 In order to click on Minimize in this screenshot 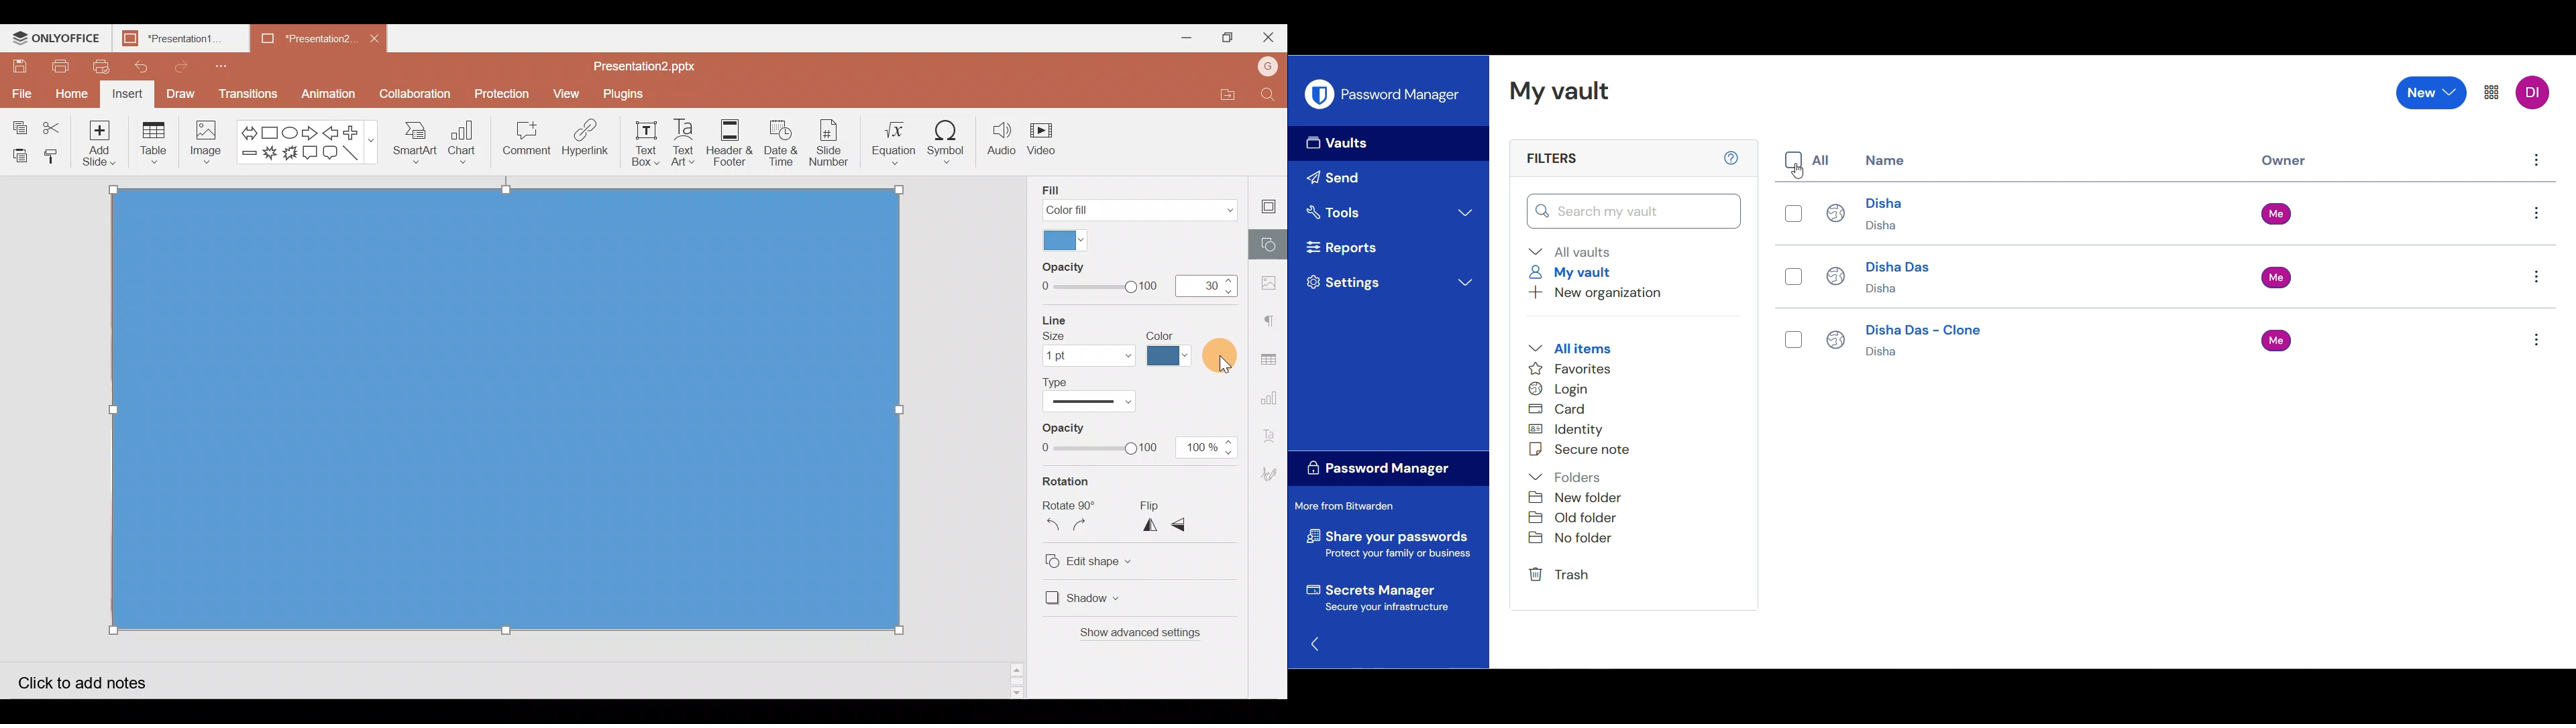, I will do `click(1186, 38)`.